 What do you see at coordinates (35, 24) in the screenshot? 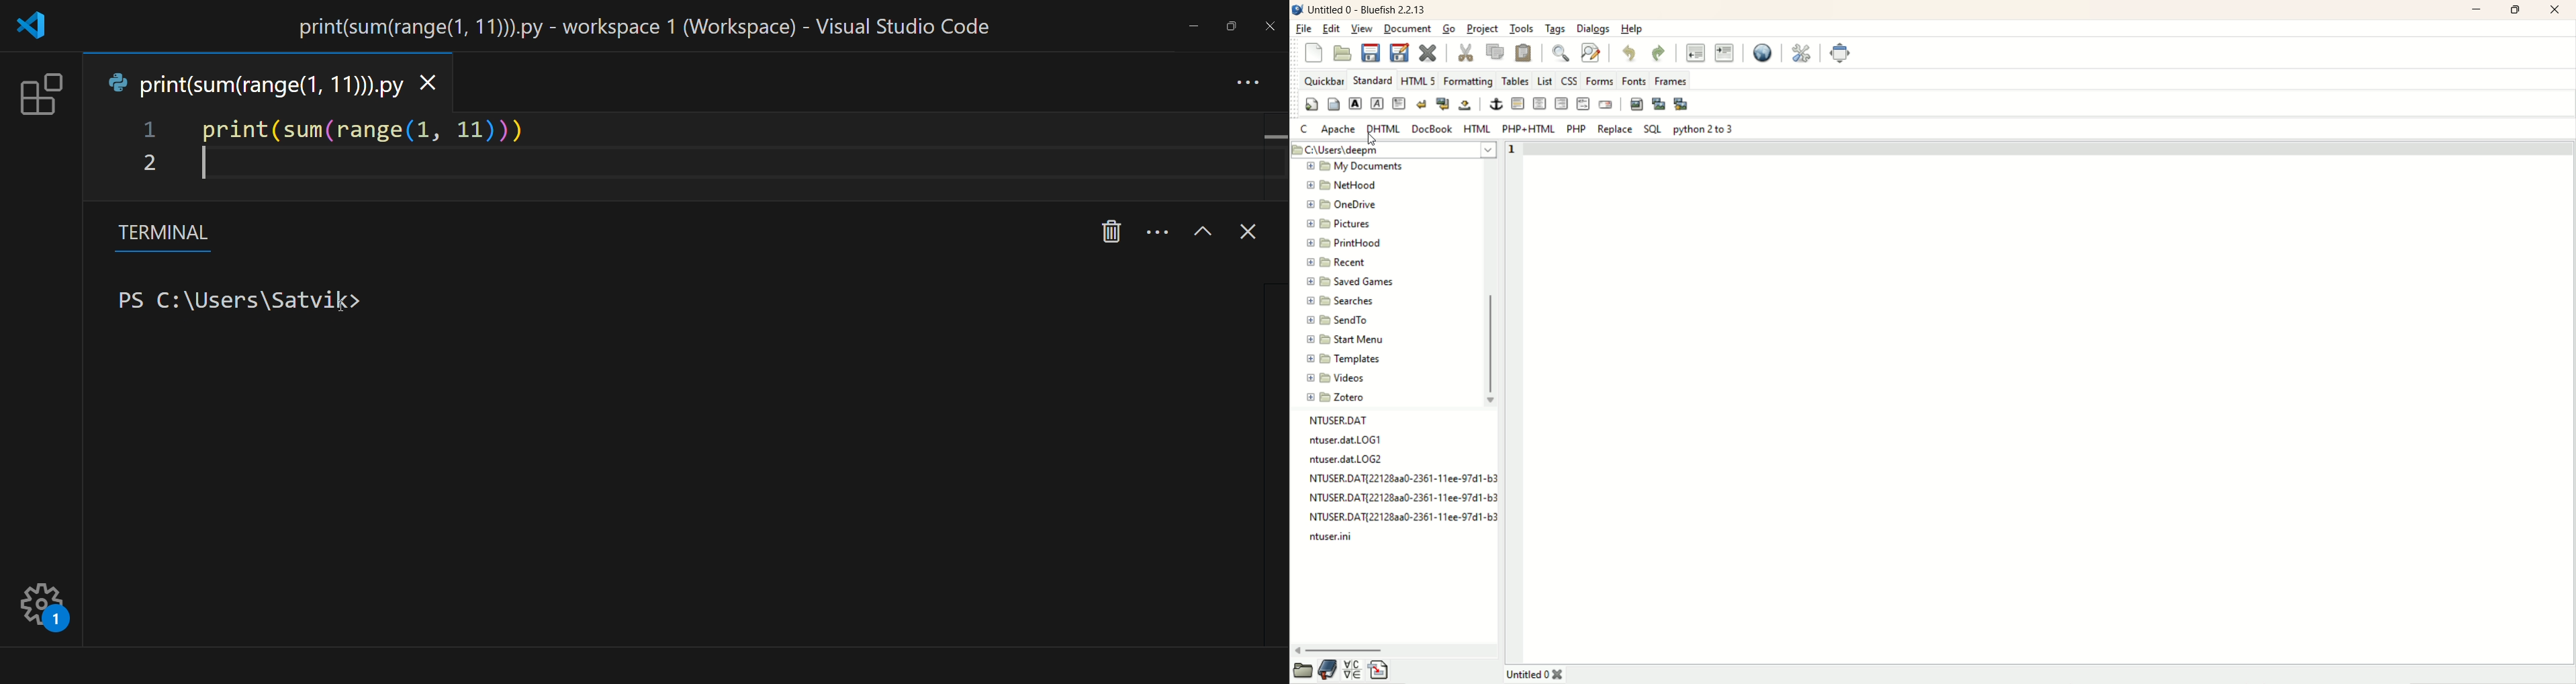
I see `logo` at bounding box center [35, 24].